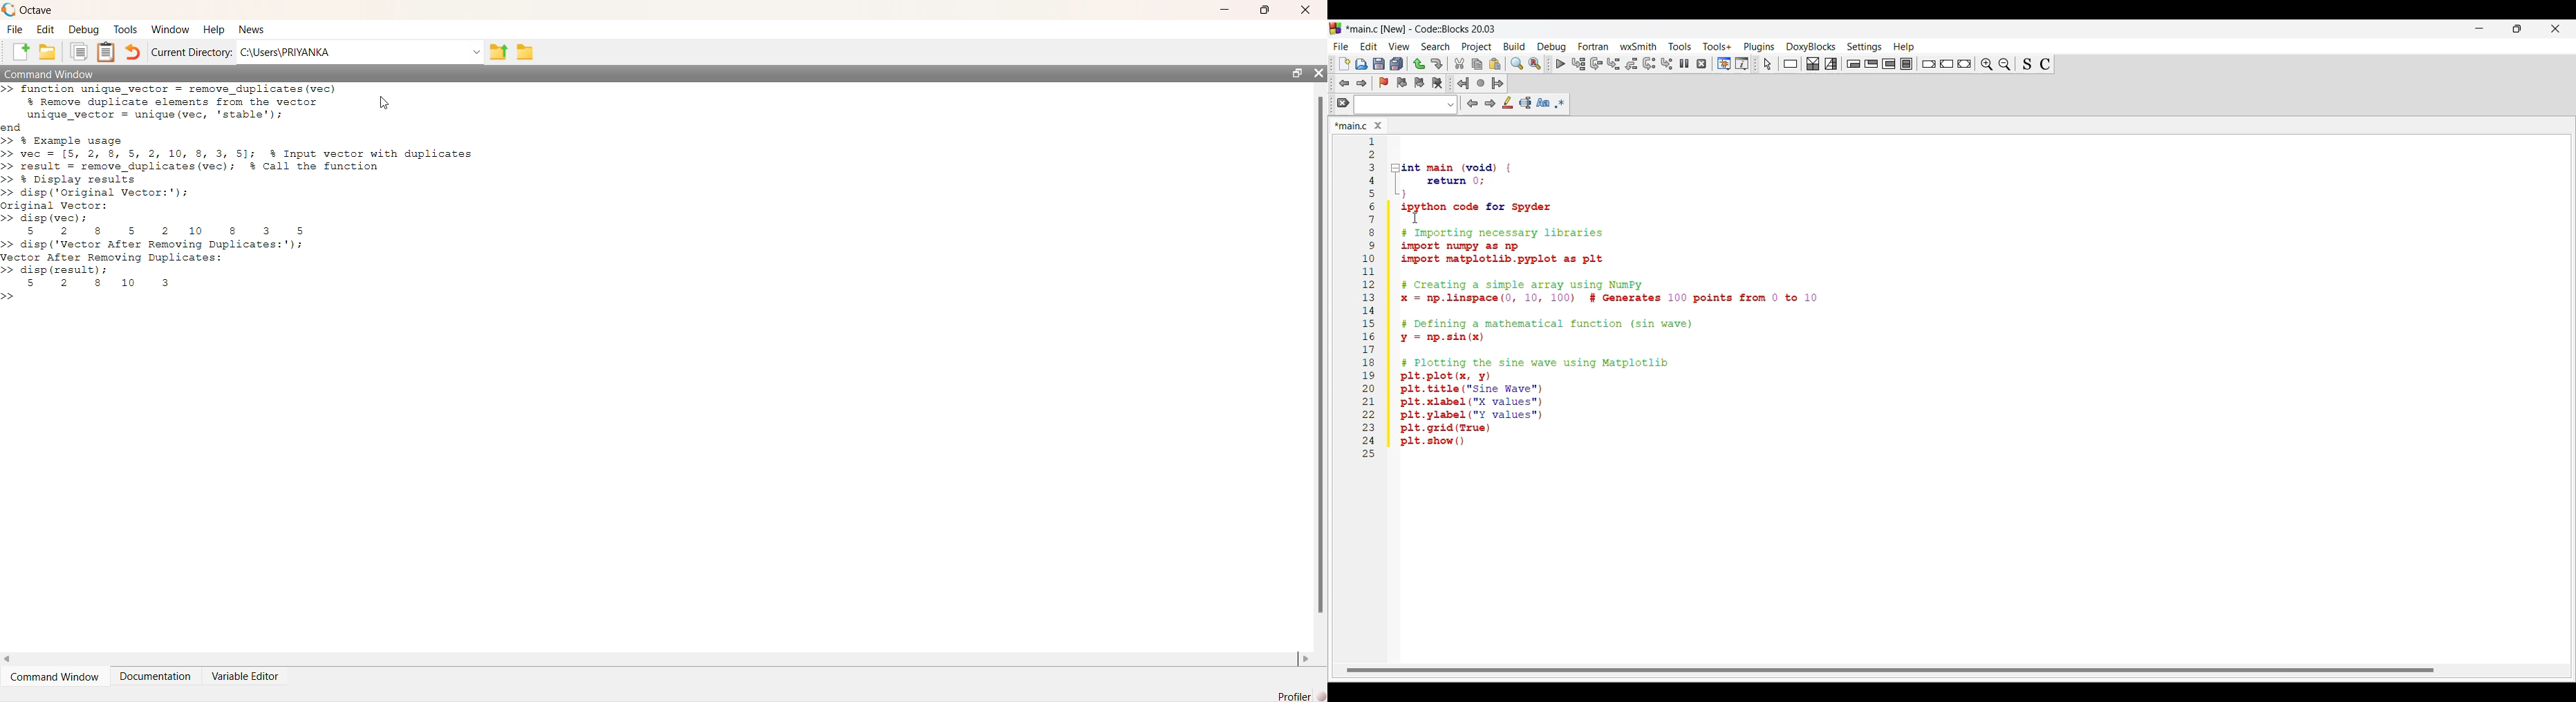  I want to click on close, so click(1318, 73).